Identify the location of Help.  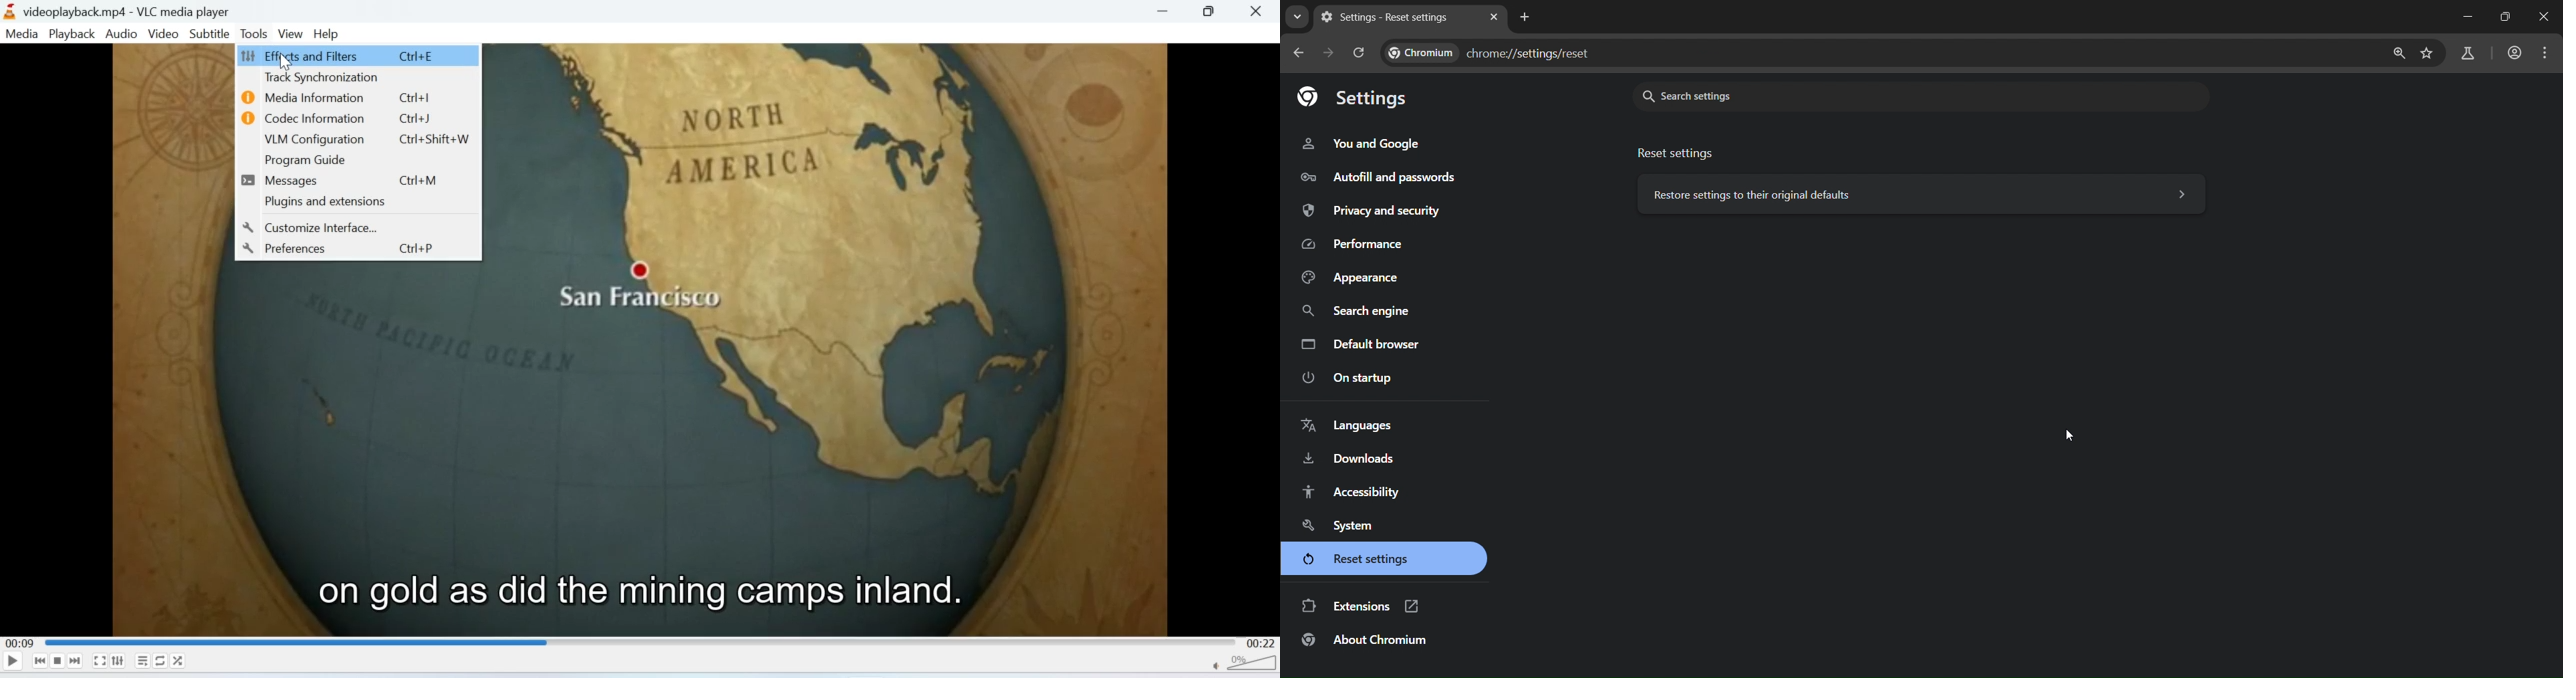
(328, 34).